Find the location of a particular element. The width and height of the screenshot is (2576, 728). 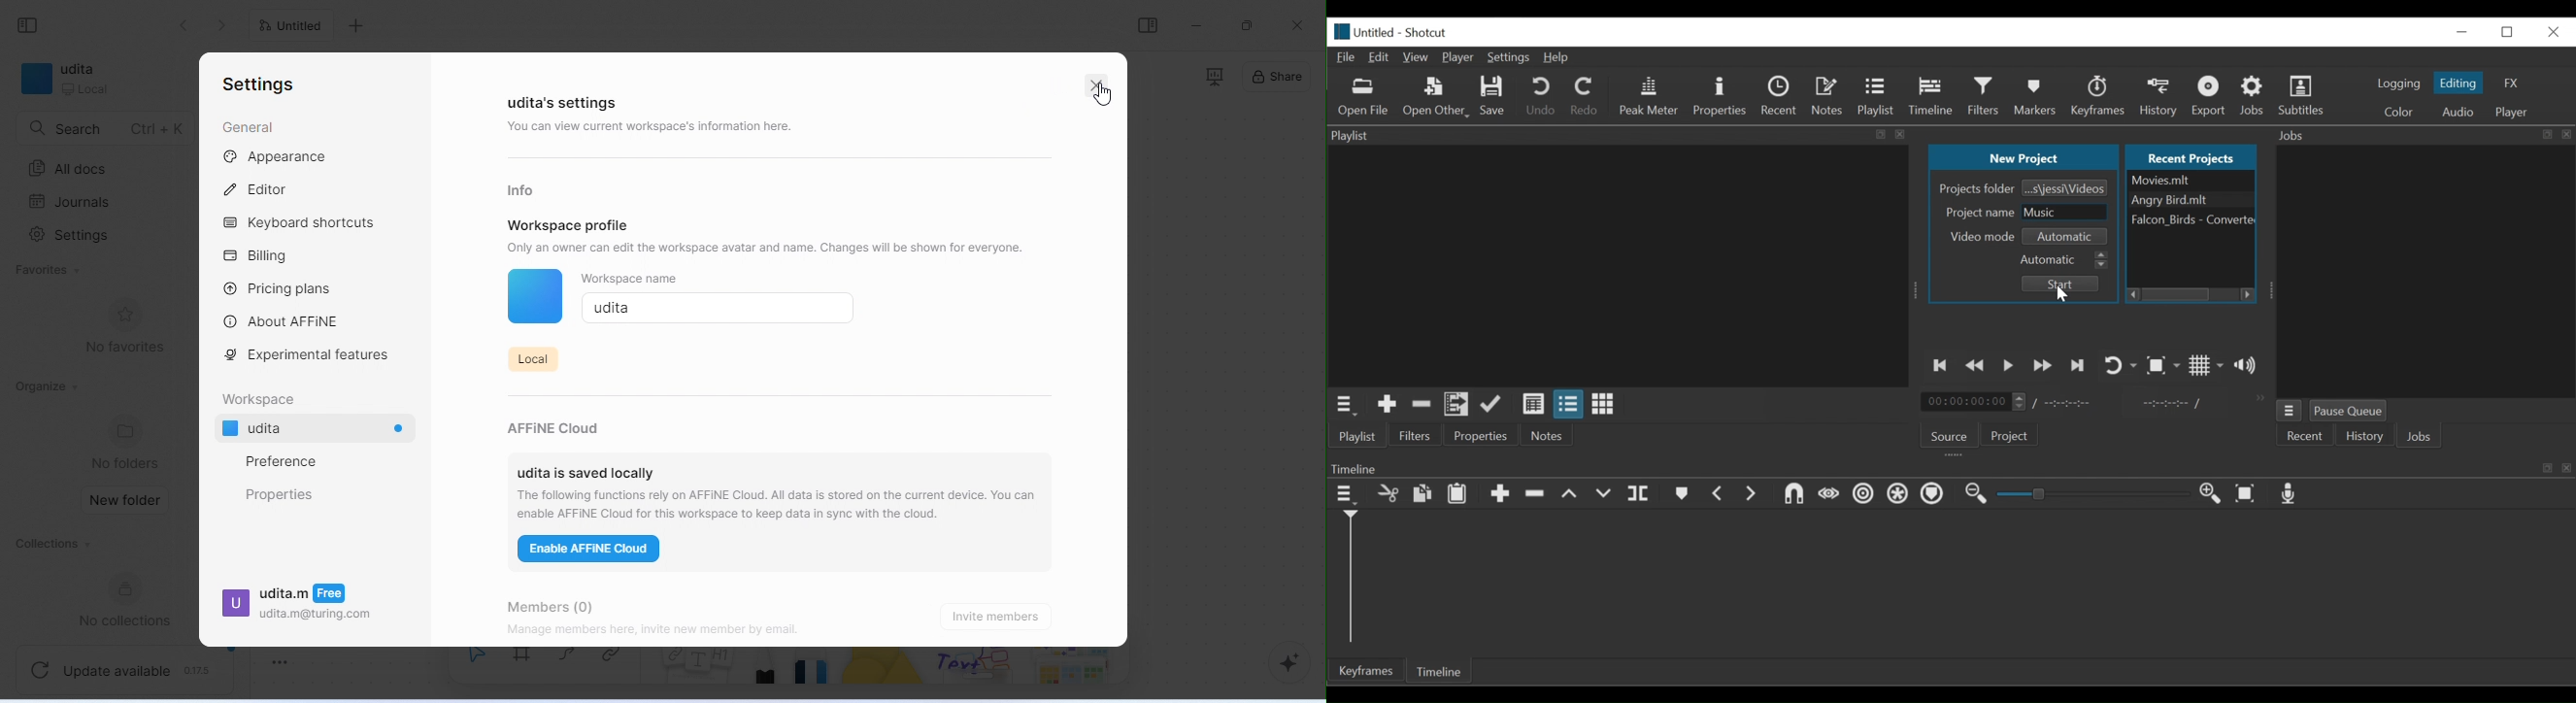

View is located at coordinates (1415, 58).